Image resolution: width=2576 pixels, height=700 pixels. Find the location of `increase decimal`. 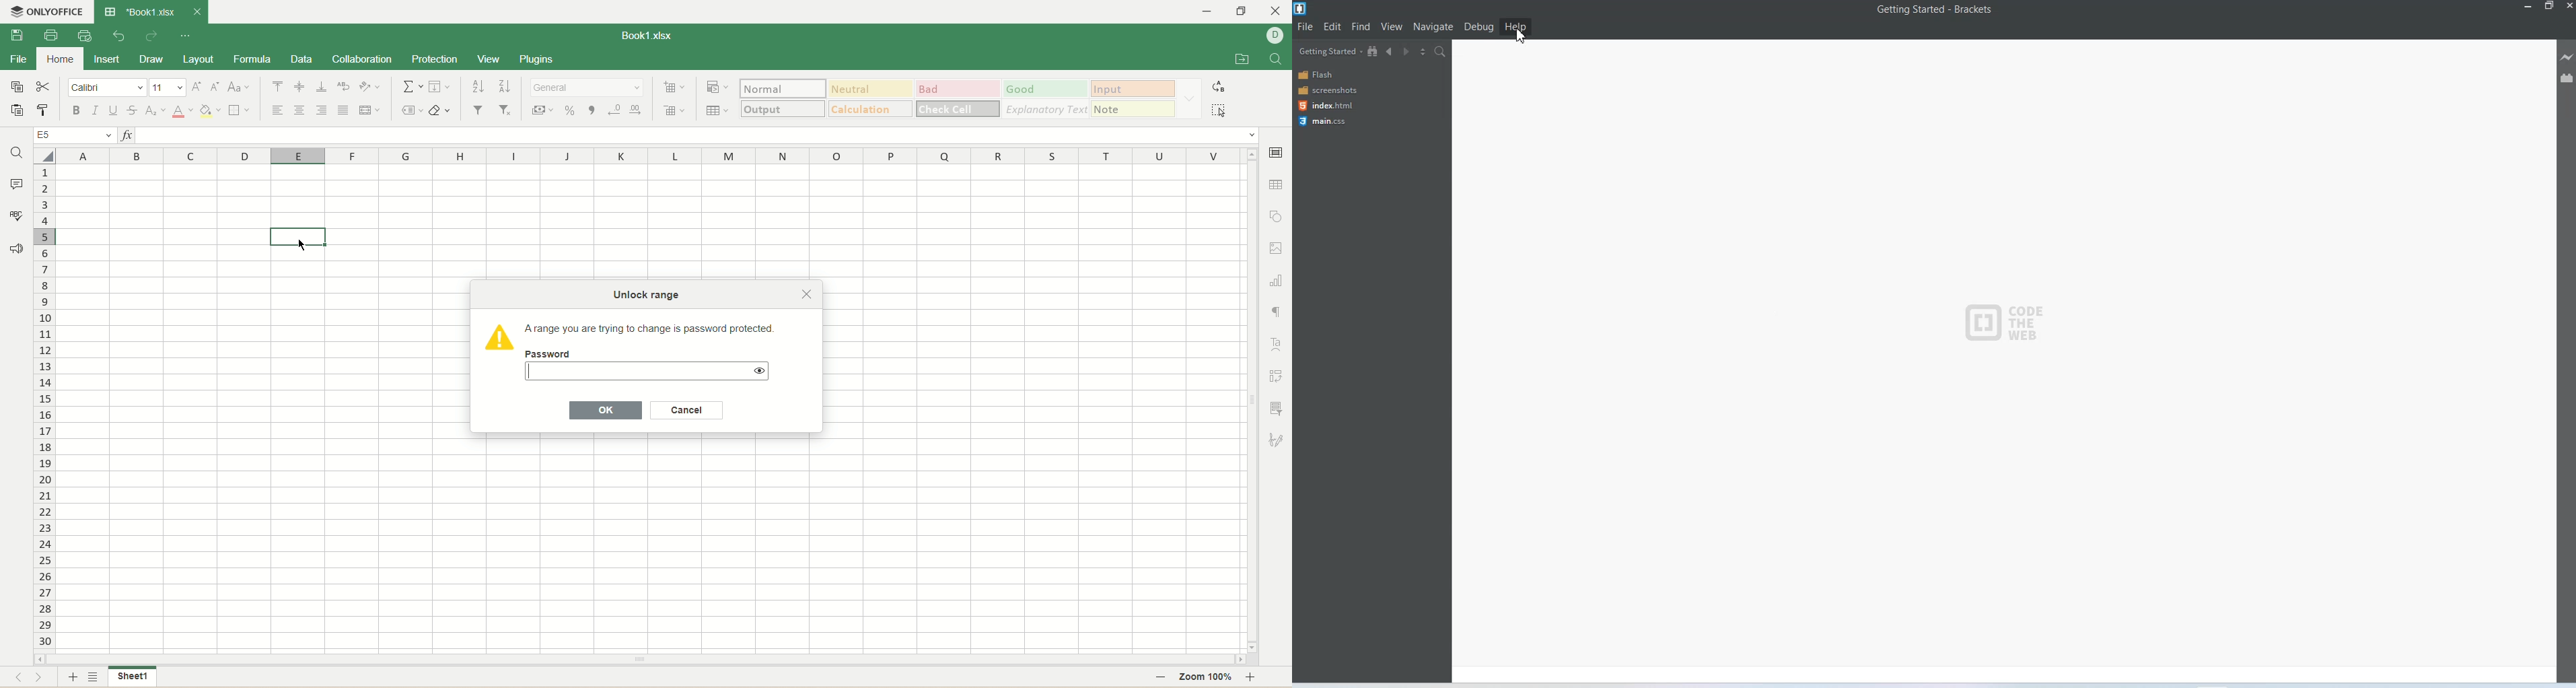

increase decimal is located at coordinates (635, 110).